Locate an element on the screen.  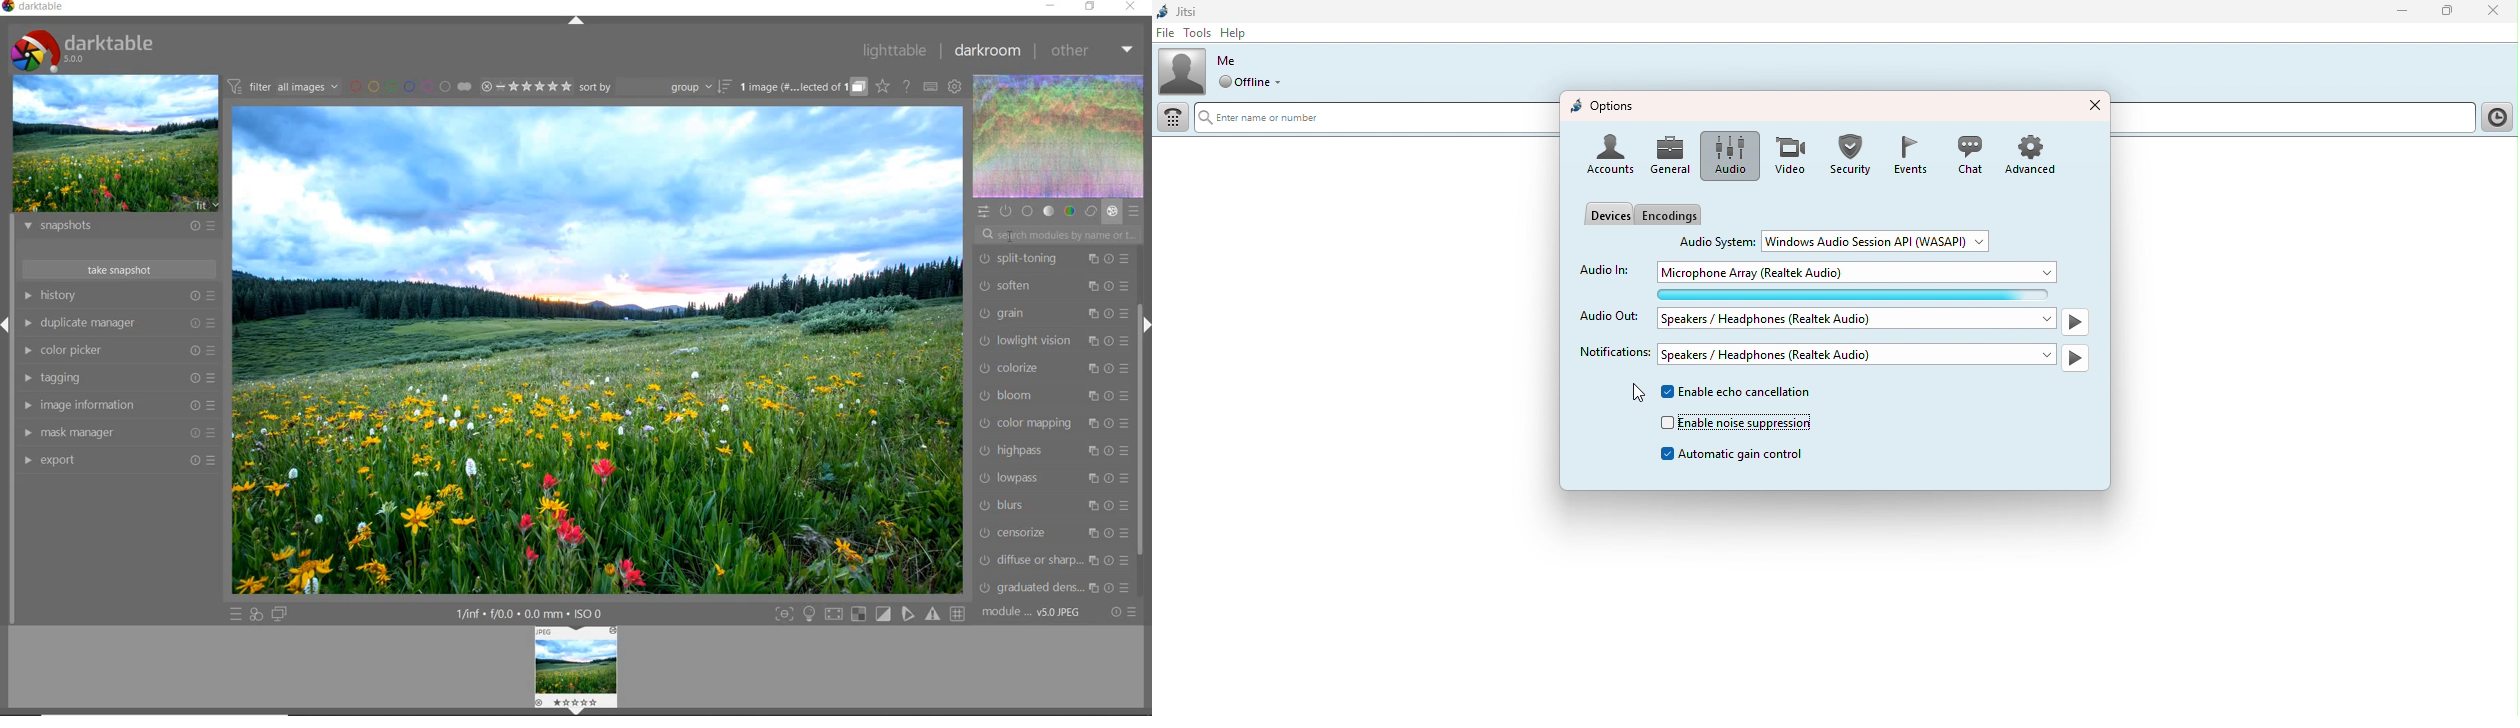
display a second darkroom image window is located at coordinates (279, 613).